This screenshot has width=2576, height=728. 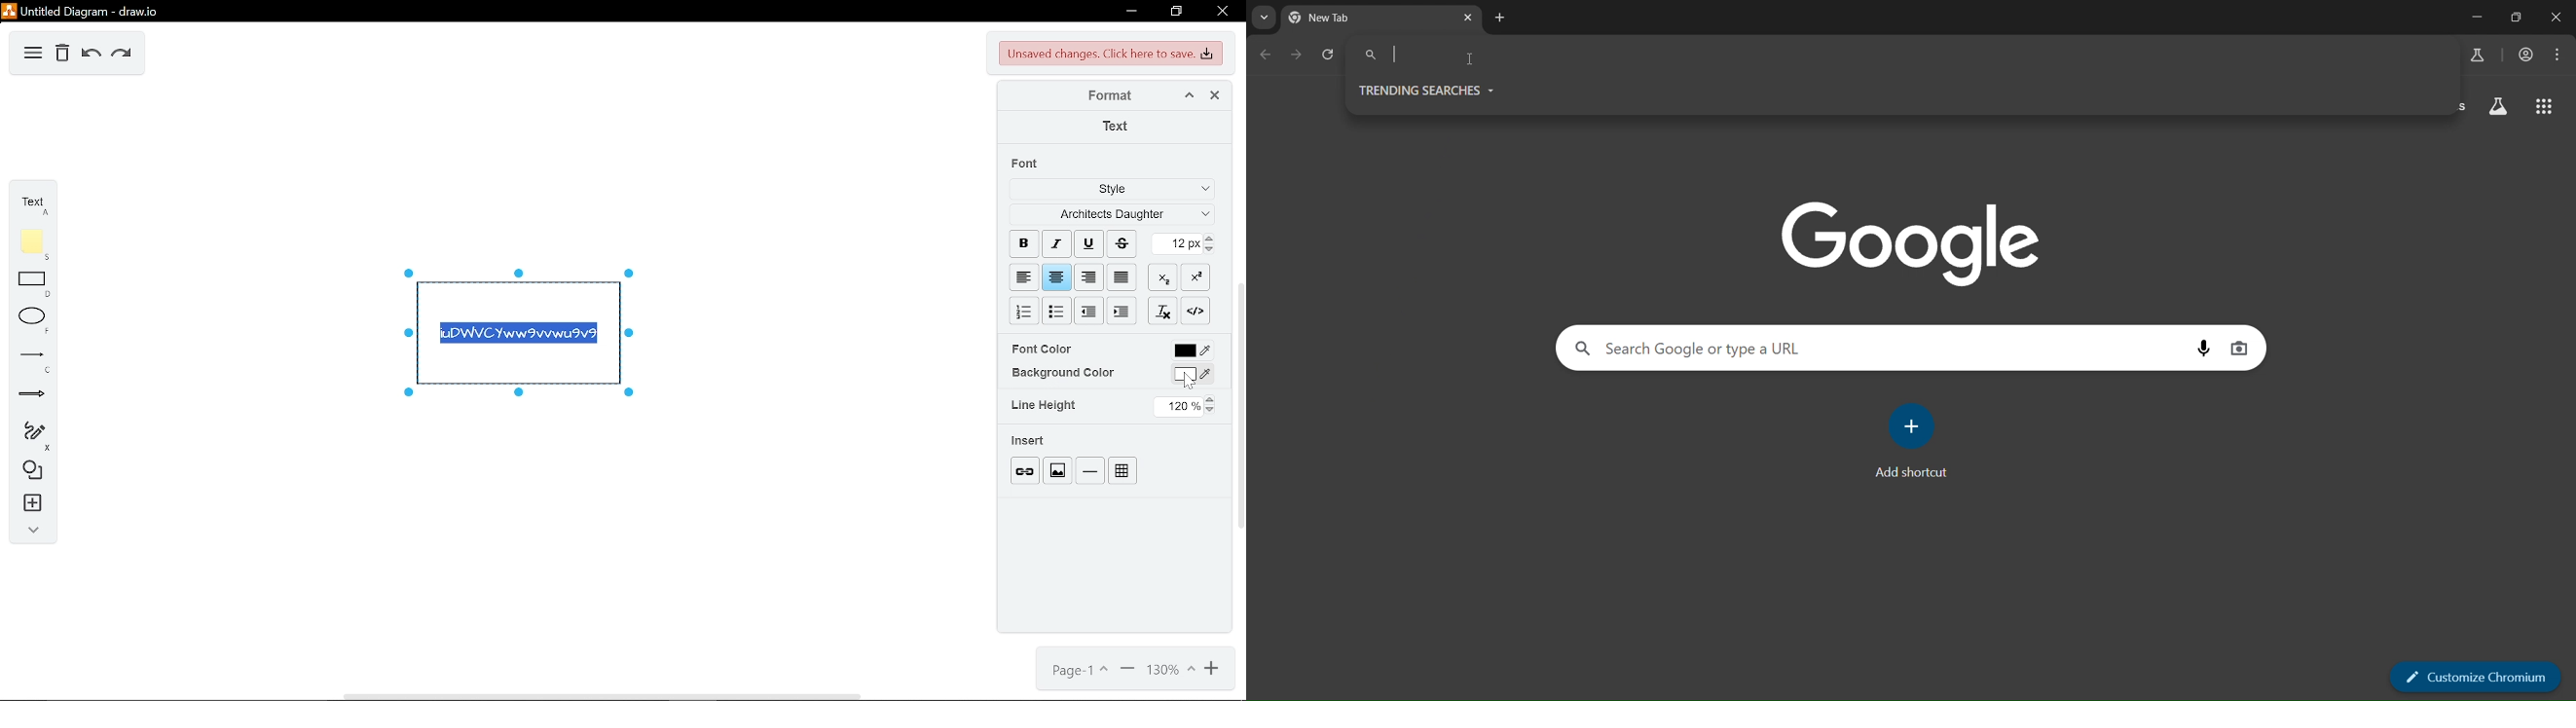 What do you see at coordinates (1471, 62) in the screenshot?
I see `cursor` at bounding box center [1471, 62].